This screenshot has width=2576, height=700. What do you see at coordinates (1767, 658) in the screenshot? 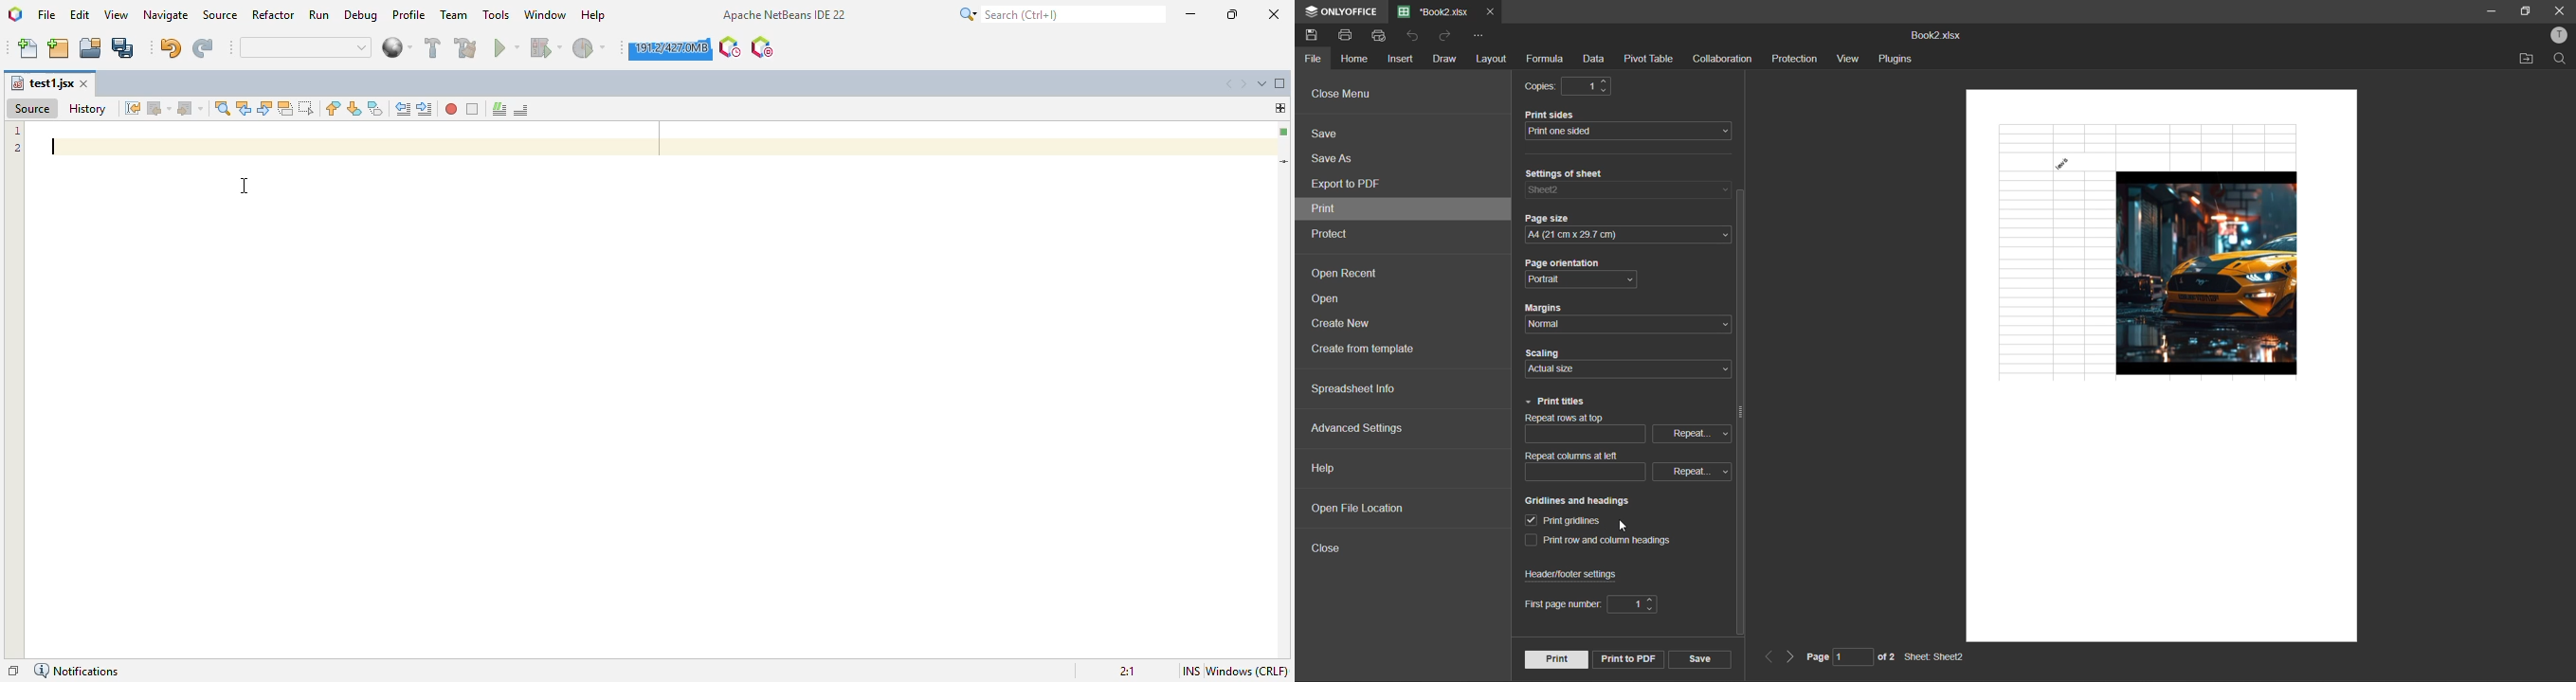
I see `previous` at bounding box center [1767, 658].